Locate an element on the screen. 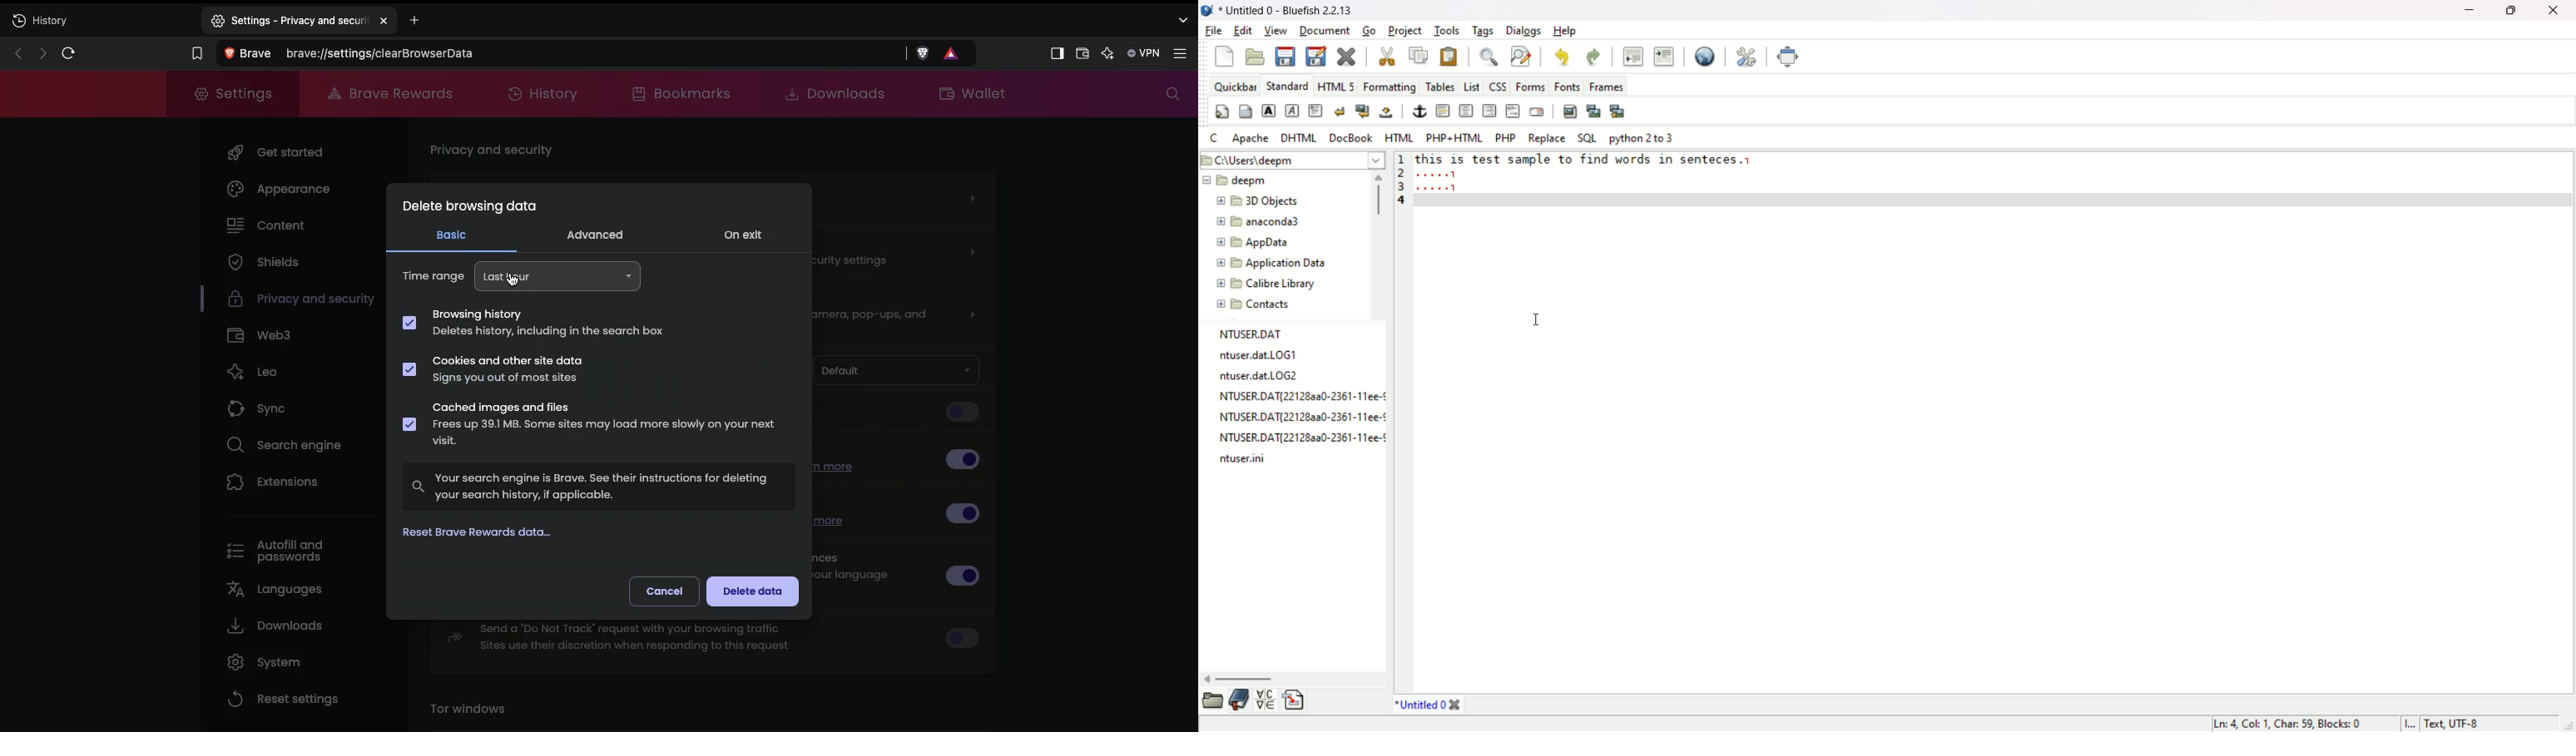  * Untitled 0 - Bluefish 2. 2. 13  is located at coordinates (1291, 9).